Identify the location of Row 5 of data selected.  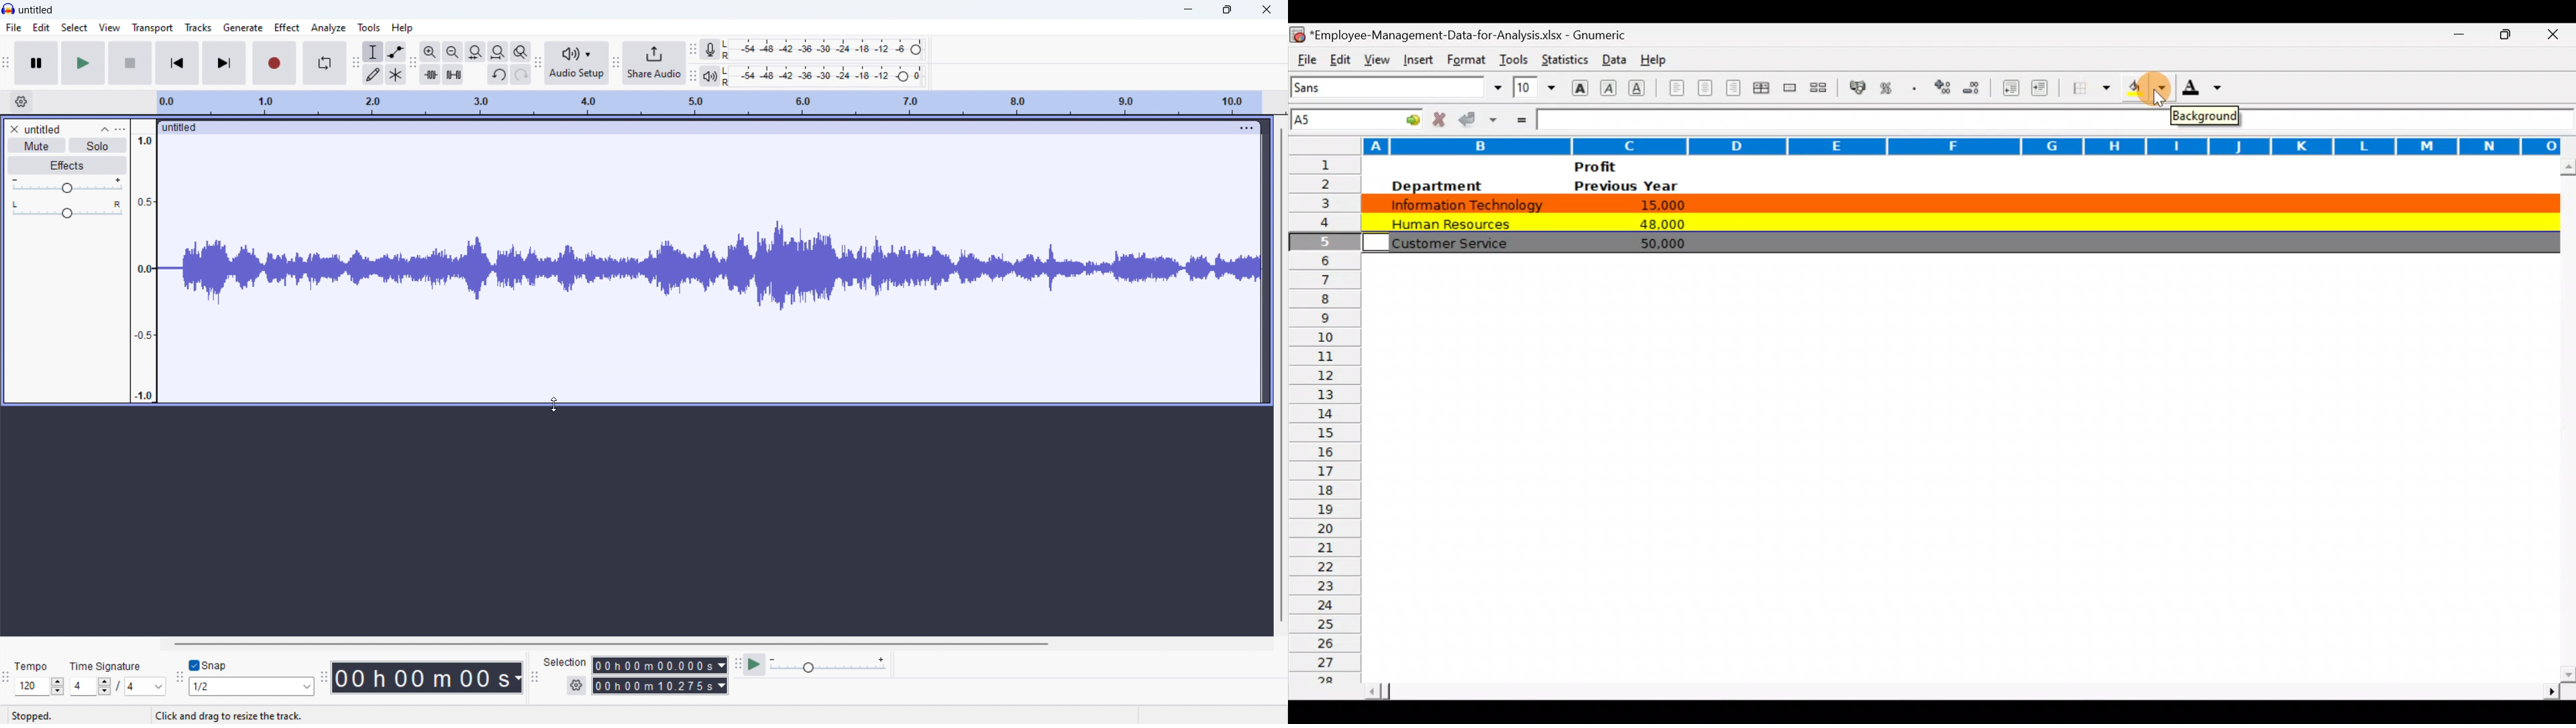
(1957, 241).